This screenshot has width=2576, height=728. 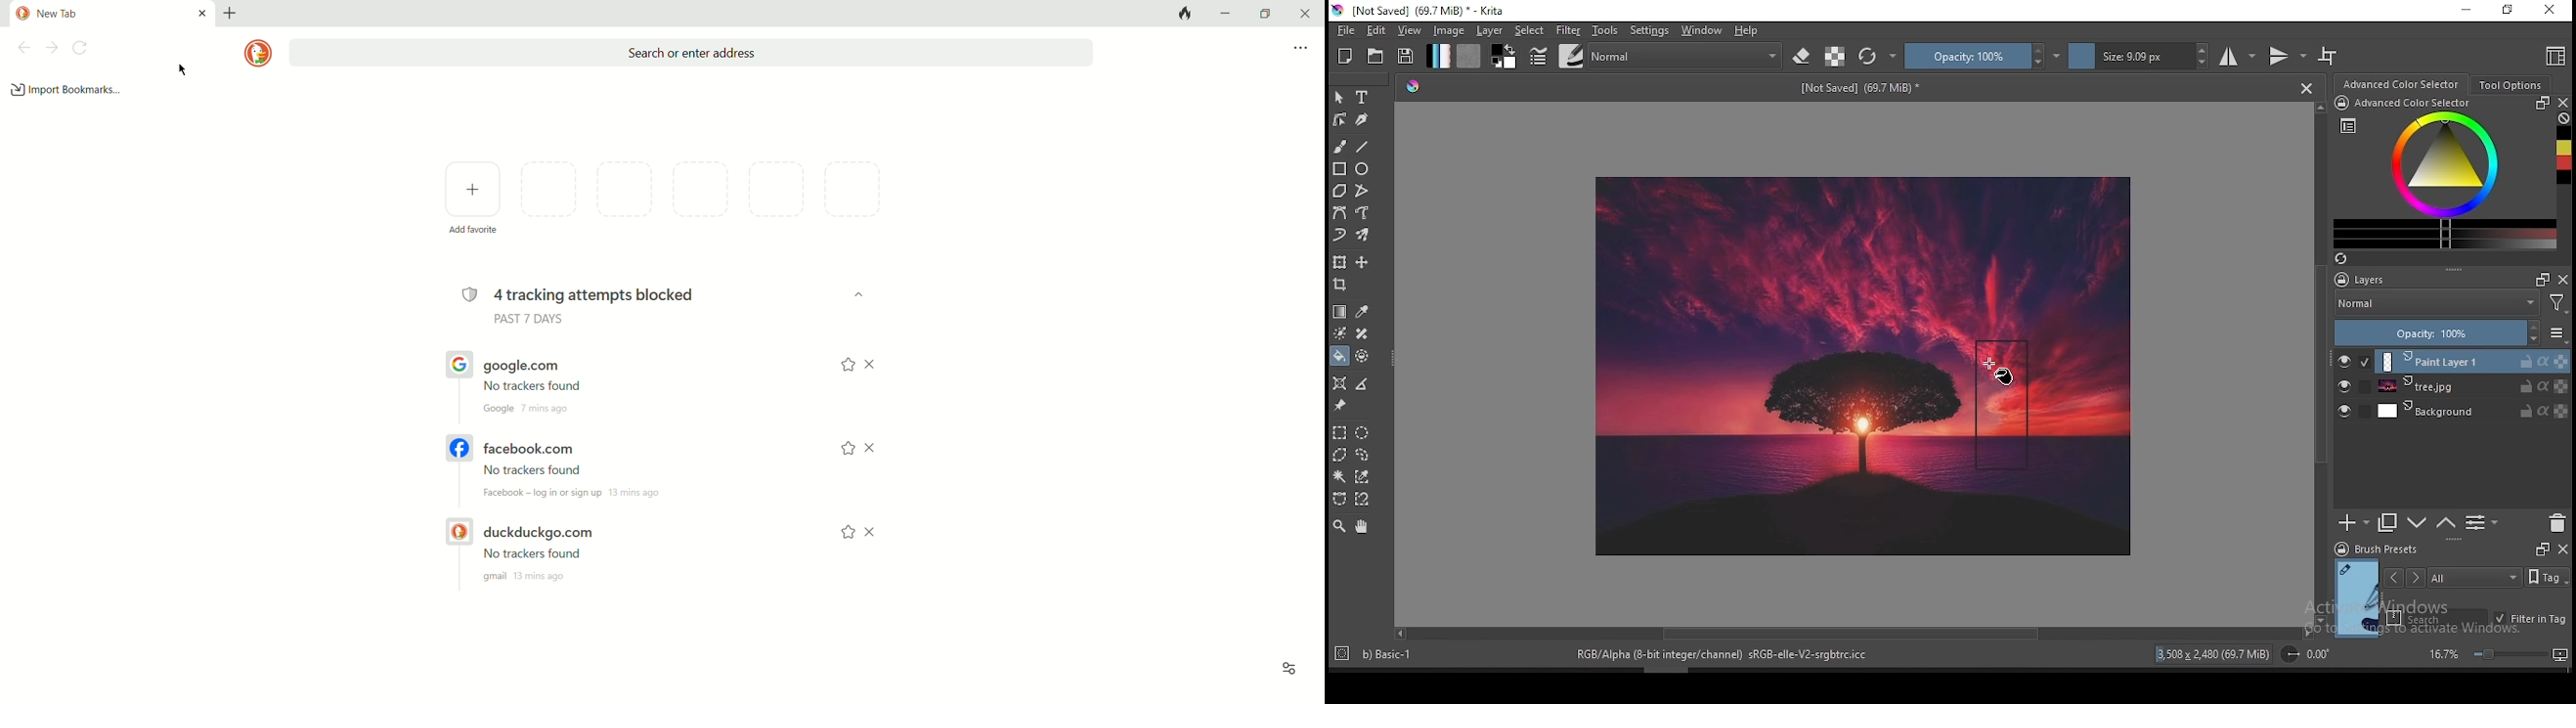 What do you see at coordinates (258, 52) in the screenshot?
I see `logo` at bounding box center [258, 52].